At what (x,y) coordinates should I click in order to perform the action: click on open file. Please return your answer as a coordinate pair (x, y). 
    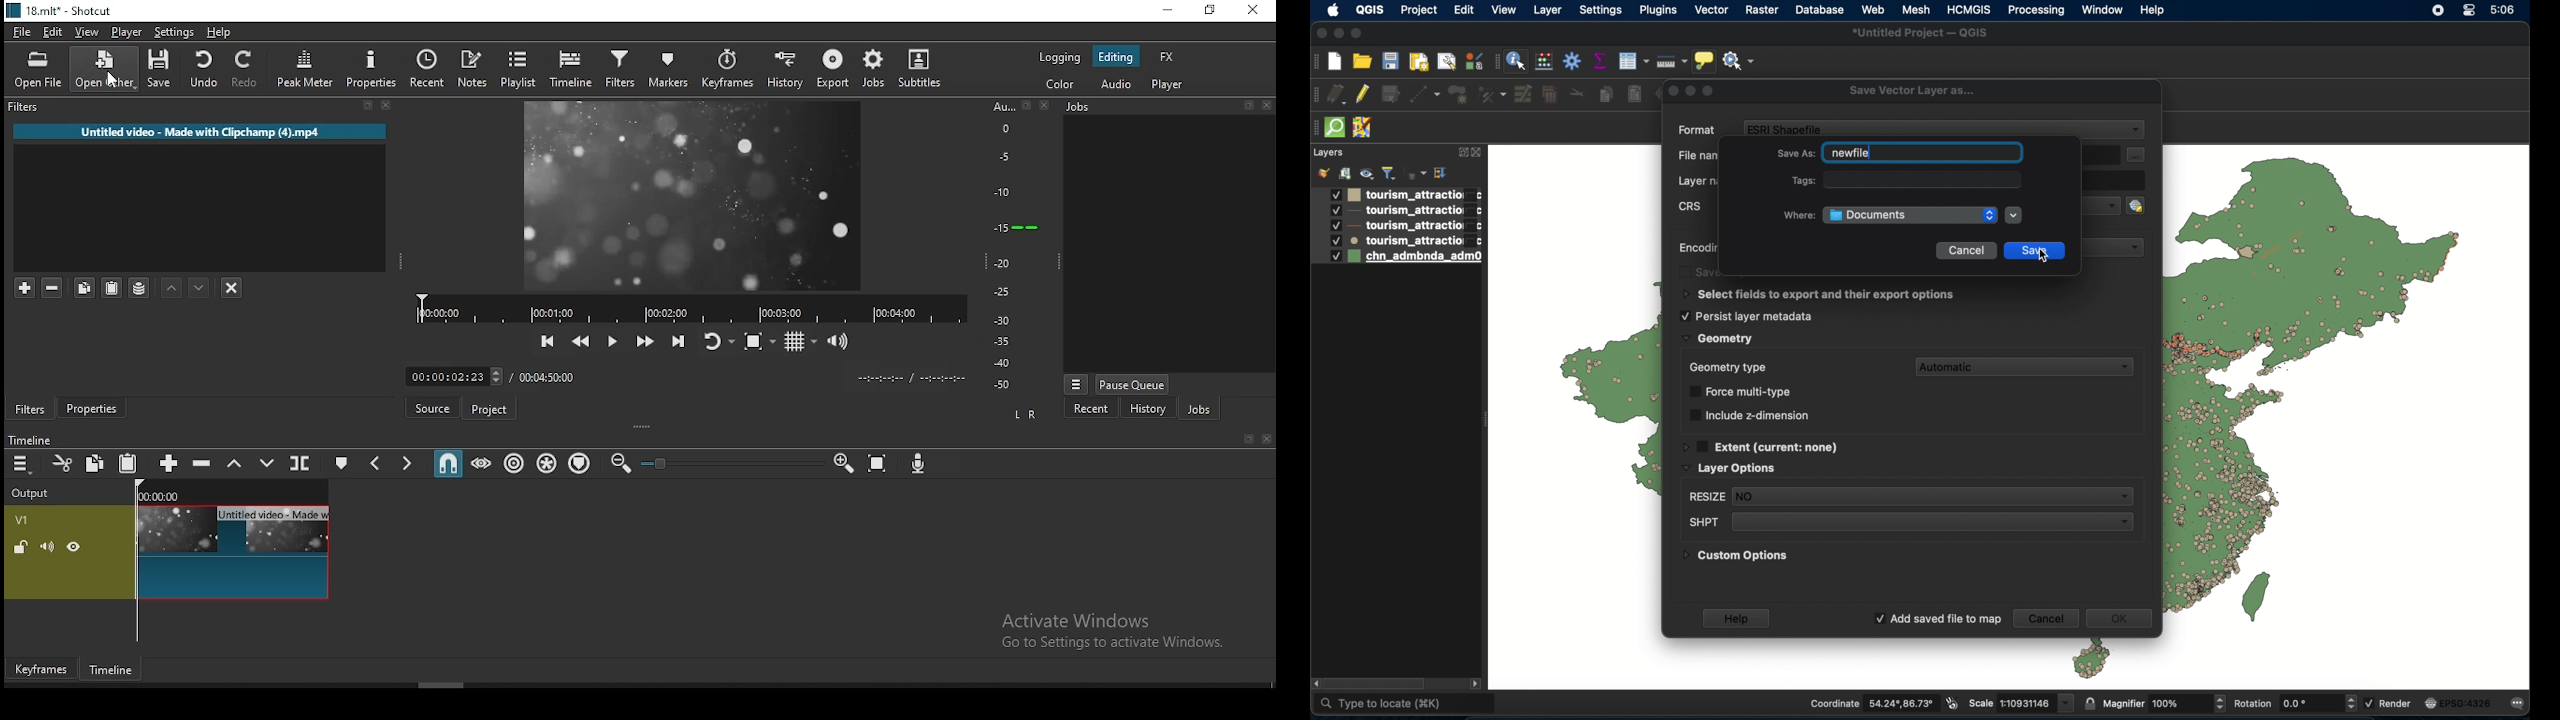
    Looking at the image, I should click on (39, 70).